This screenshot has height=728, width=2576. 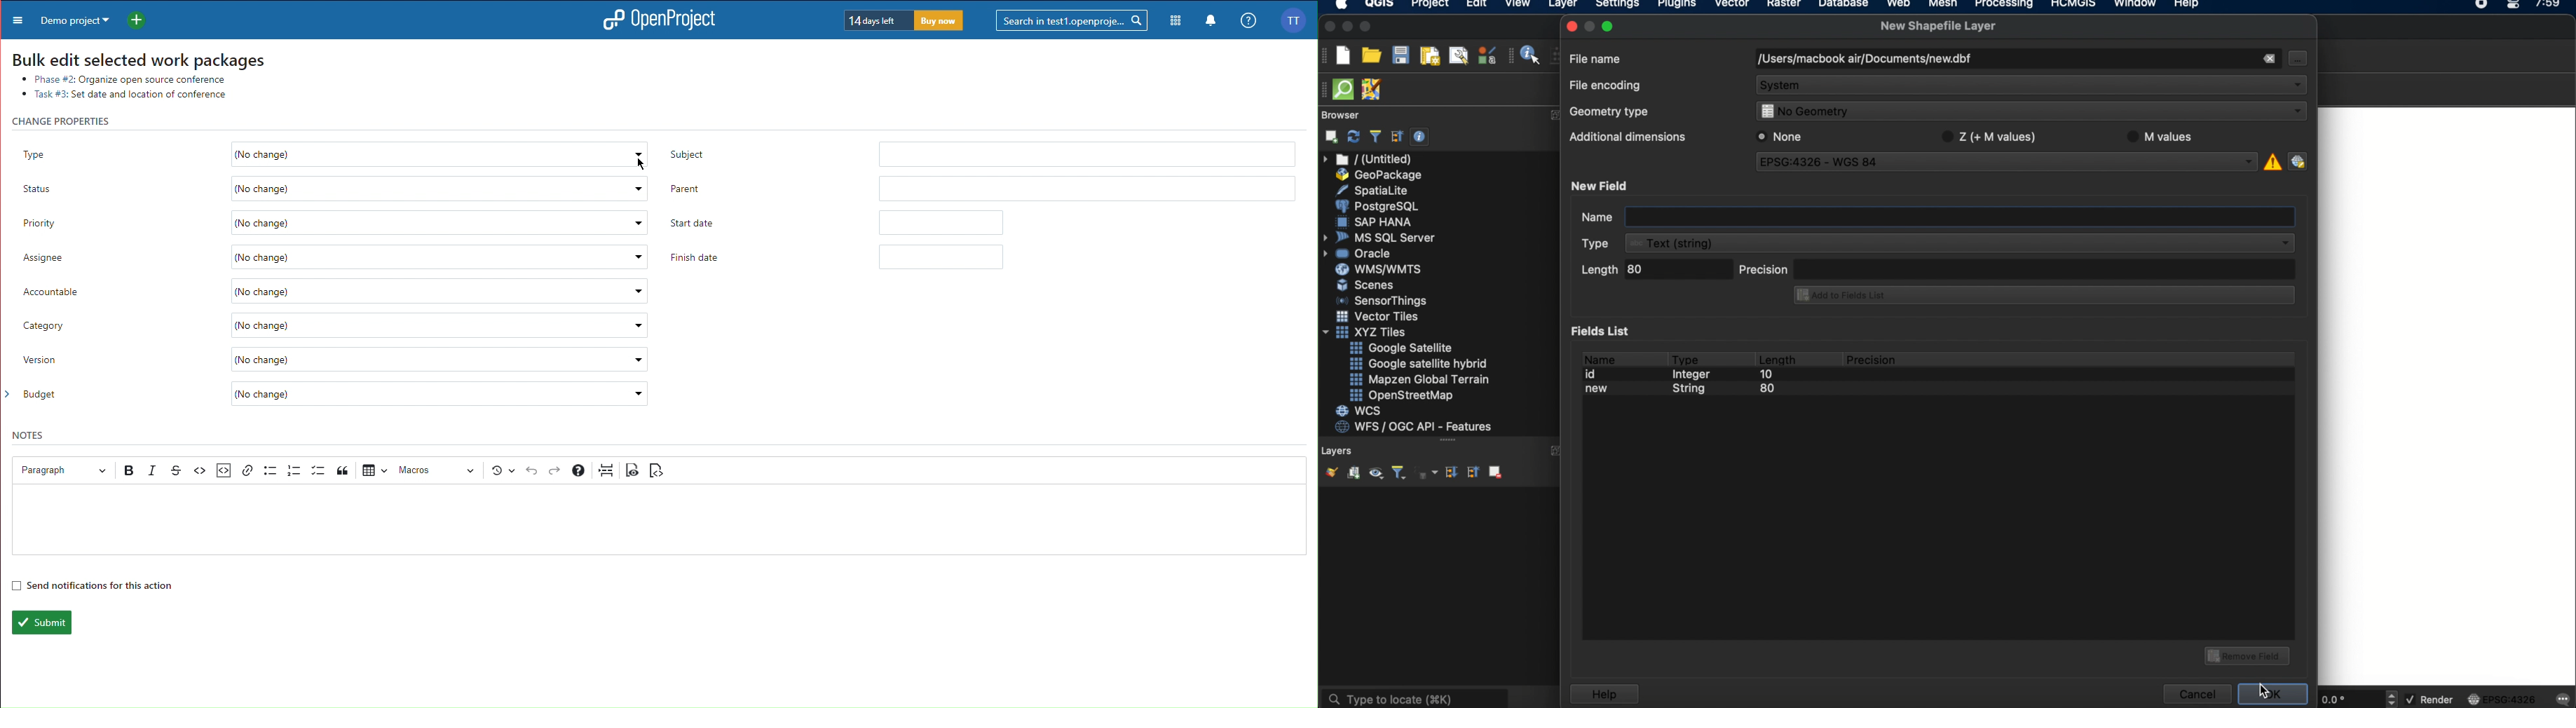 I want to click on length 80, so click(x=1654, y=271).